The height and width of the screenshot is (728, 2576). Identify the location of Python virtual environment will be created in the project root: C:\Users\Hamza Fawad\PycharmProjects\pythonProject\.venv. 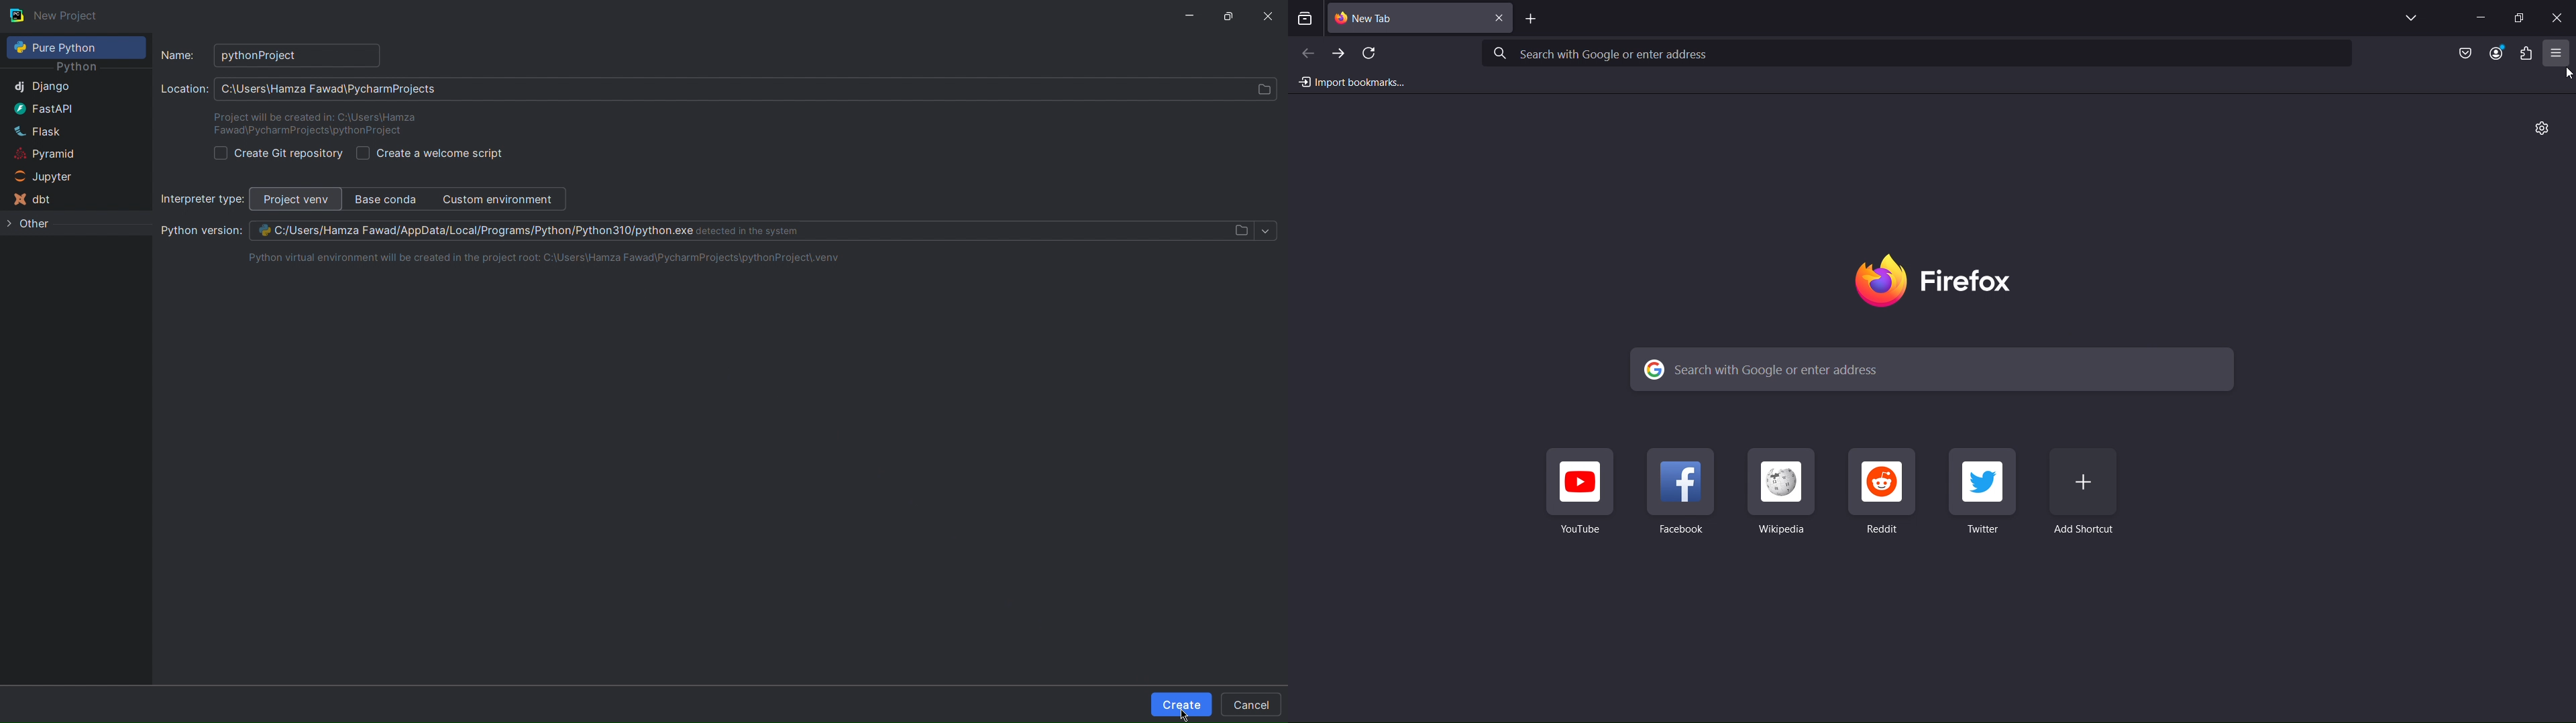
(537, 258).